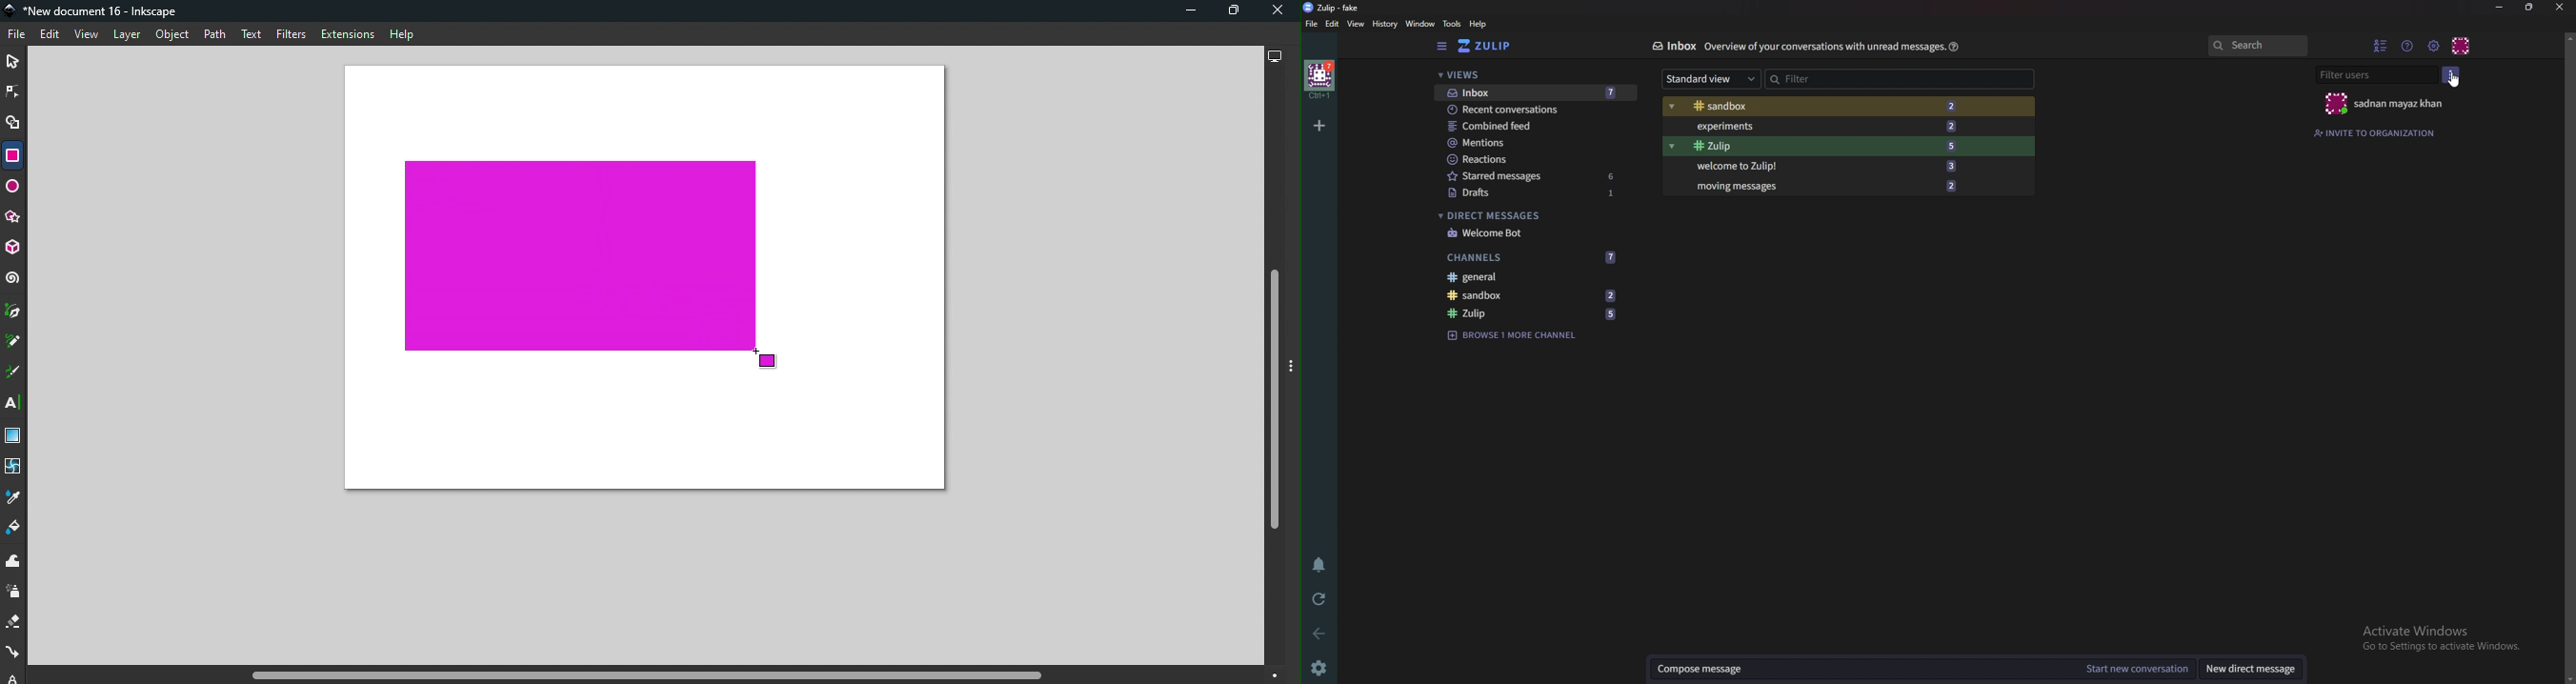  Describe the element at coordinates (14, 468) in the screenshot. I see `Mesh tool` at that location.